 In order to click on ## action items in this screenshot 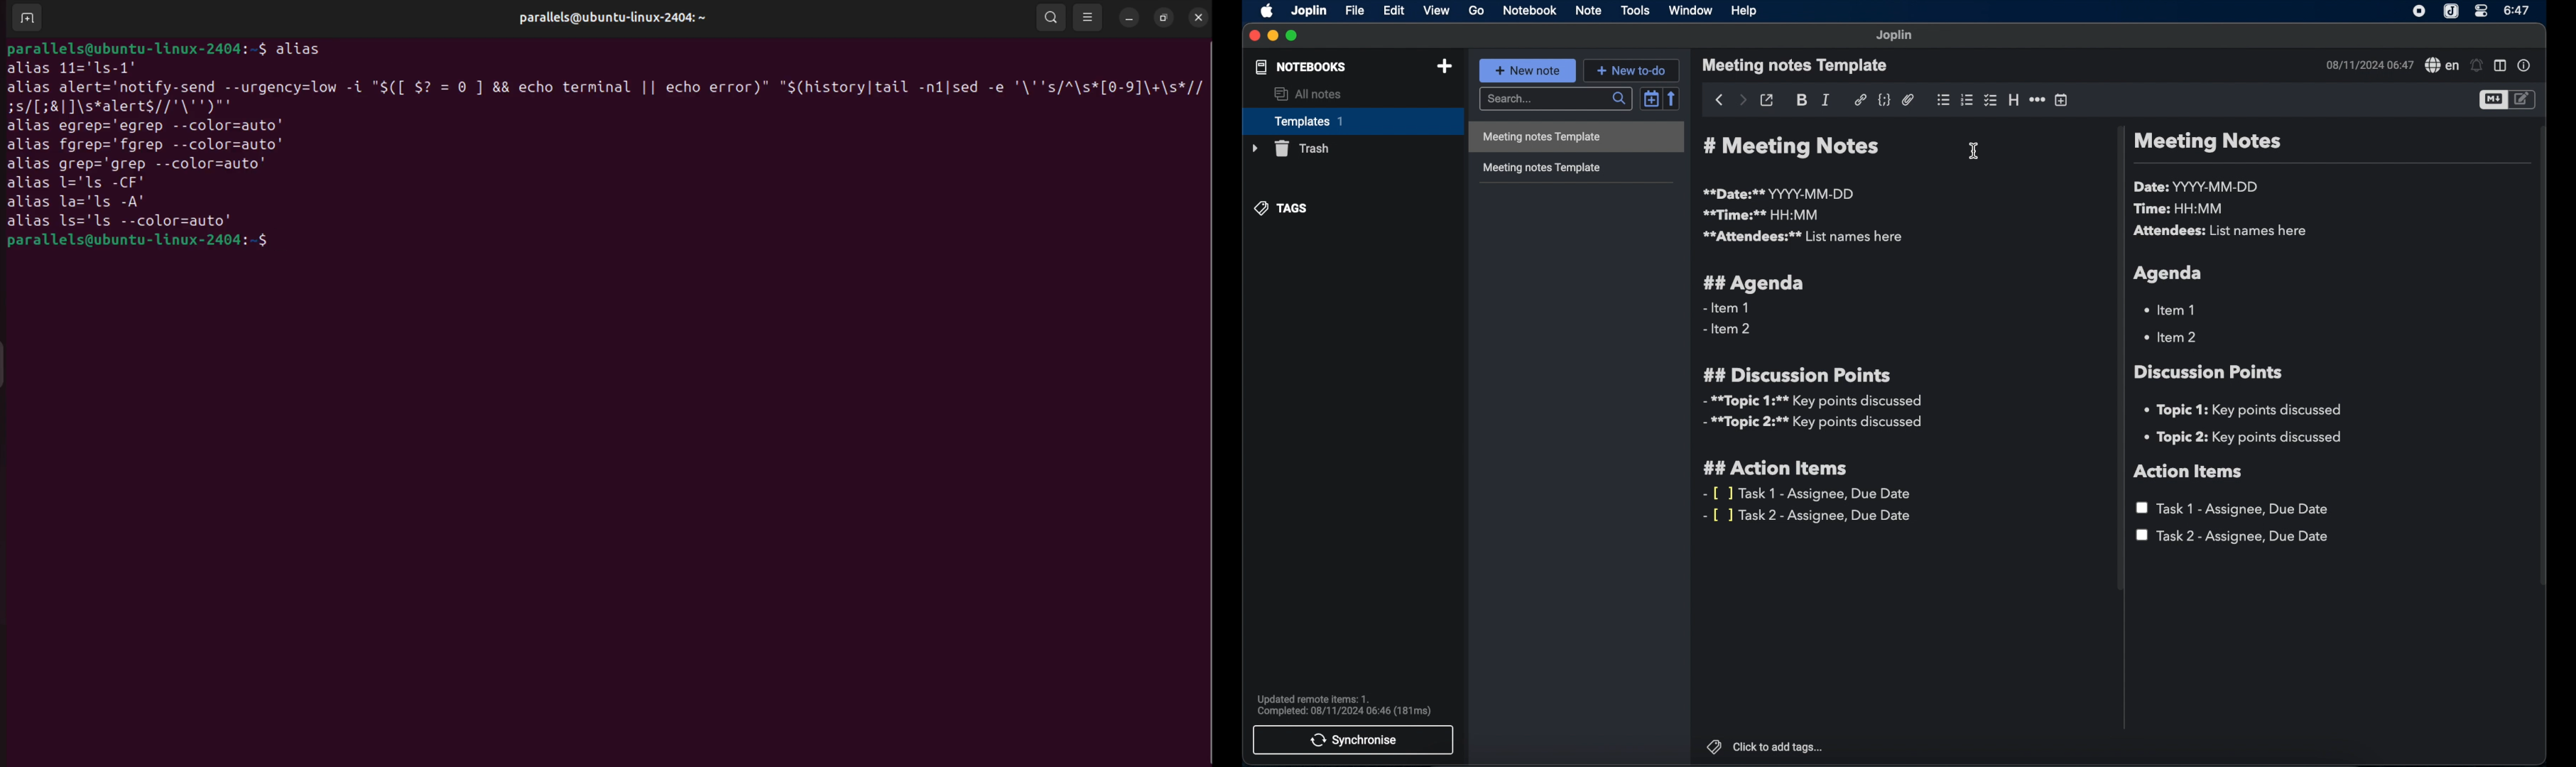, I will do `click(1779, 469)`.